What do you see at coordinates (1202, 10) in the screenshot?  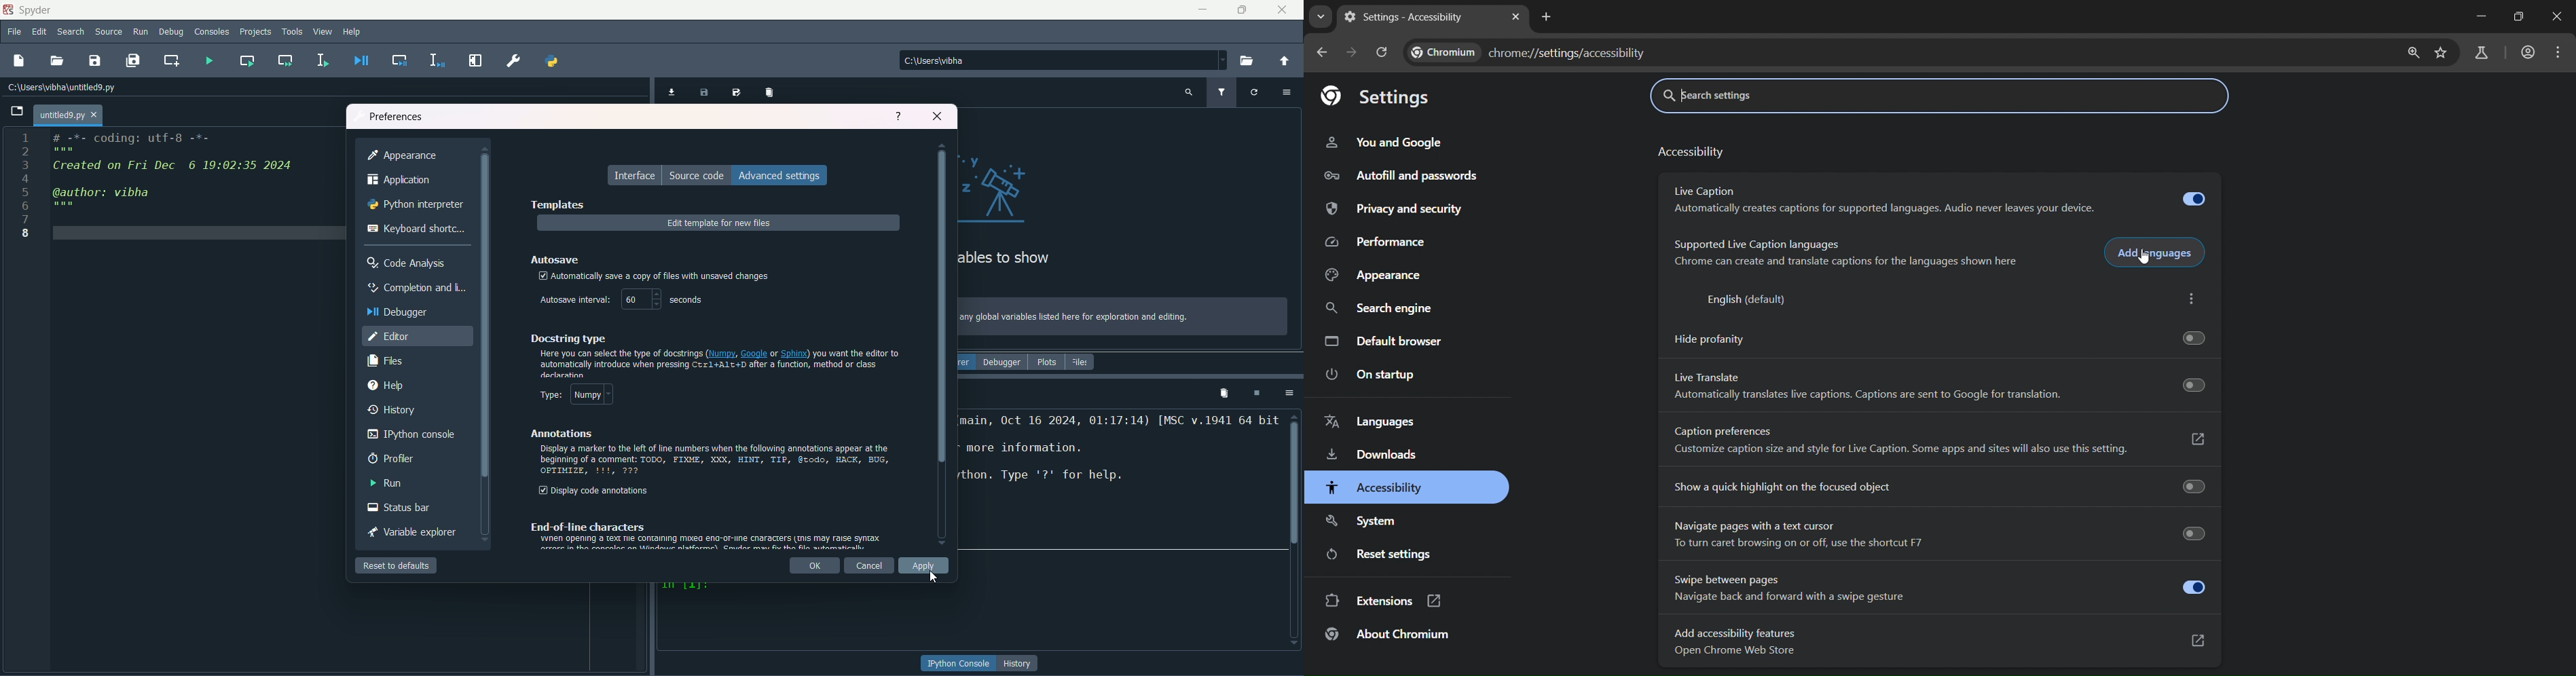 I see `minimize` at bounding box center [1202, 10].